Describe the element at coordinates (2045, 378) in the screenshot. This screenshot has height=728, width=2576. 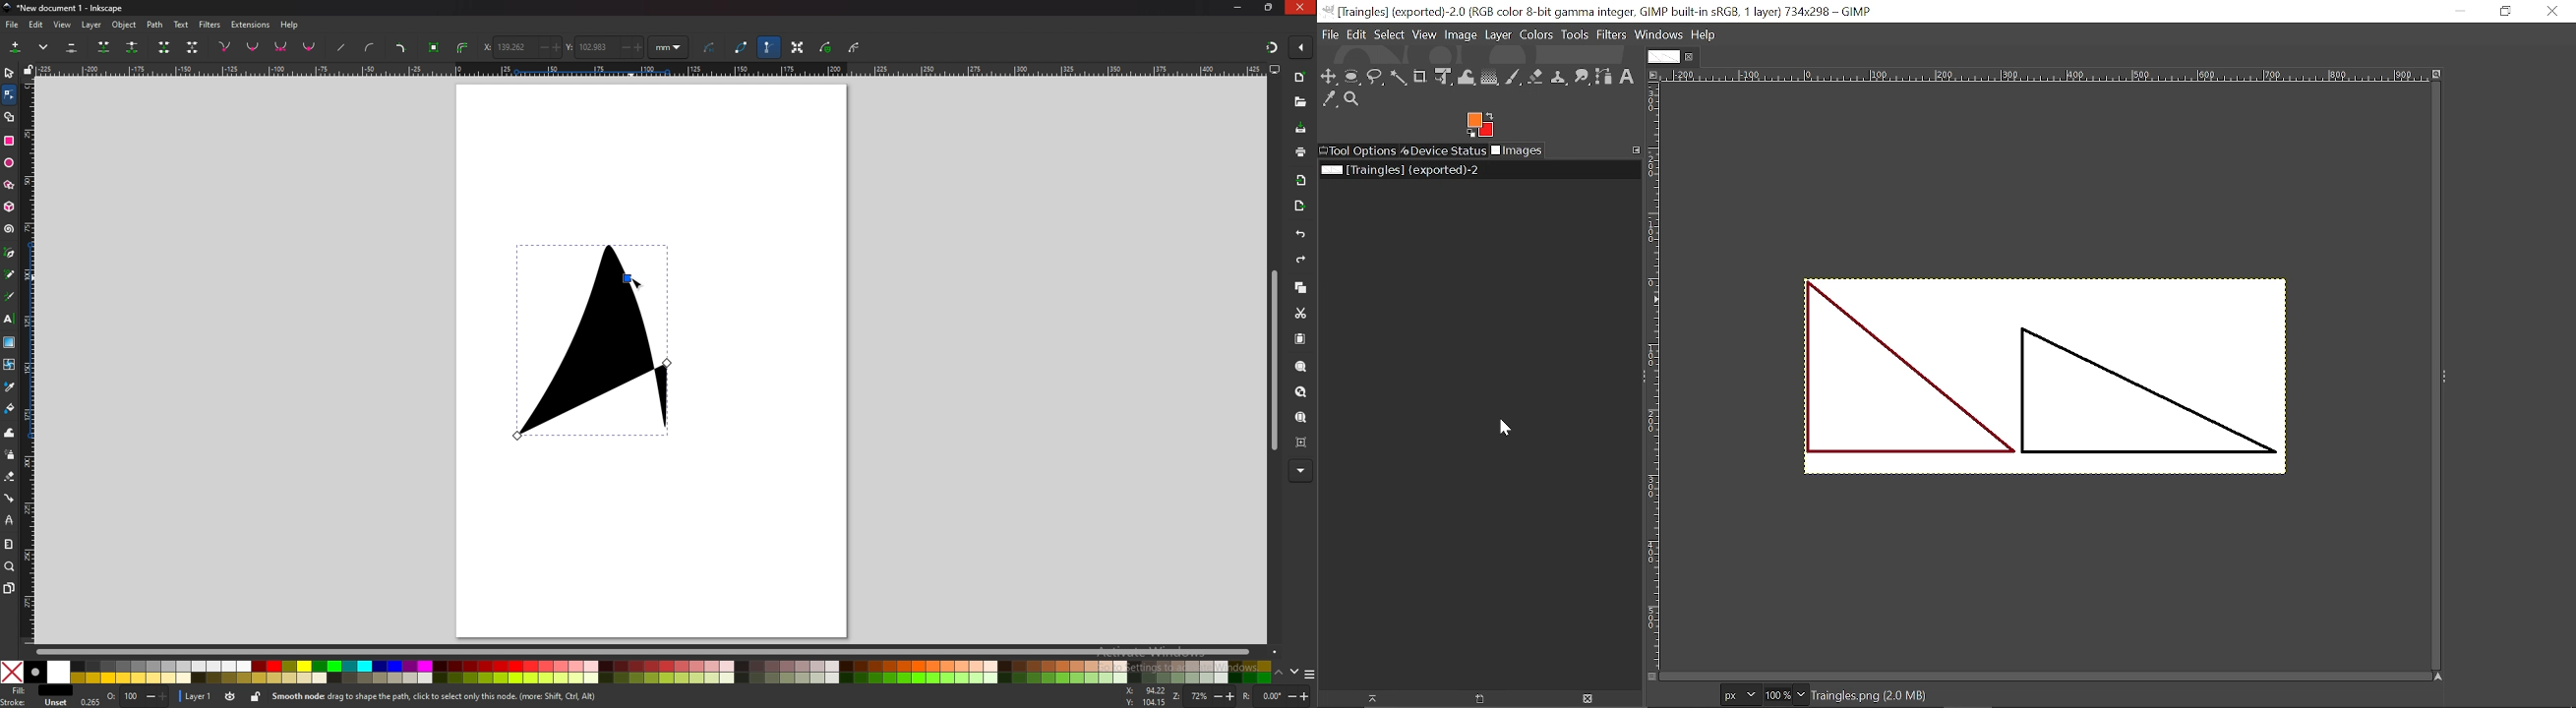
I see `Current image` at that location.